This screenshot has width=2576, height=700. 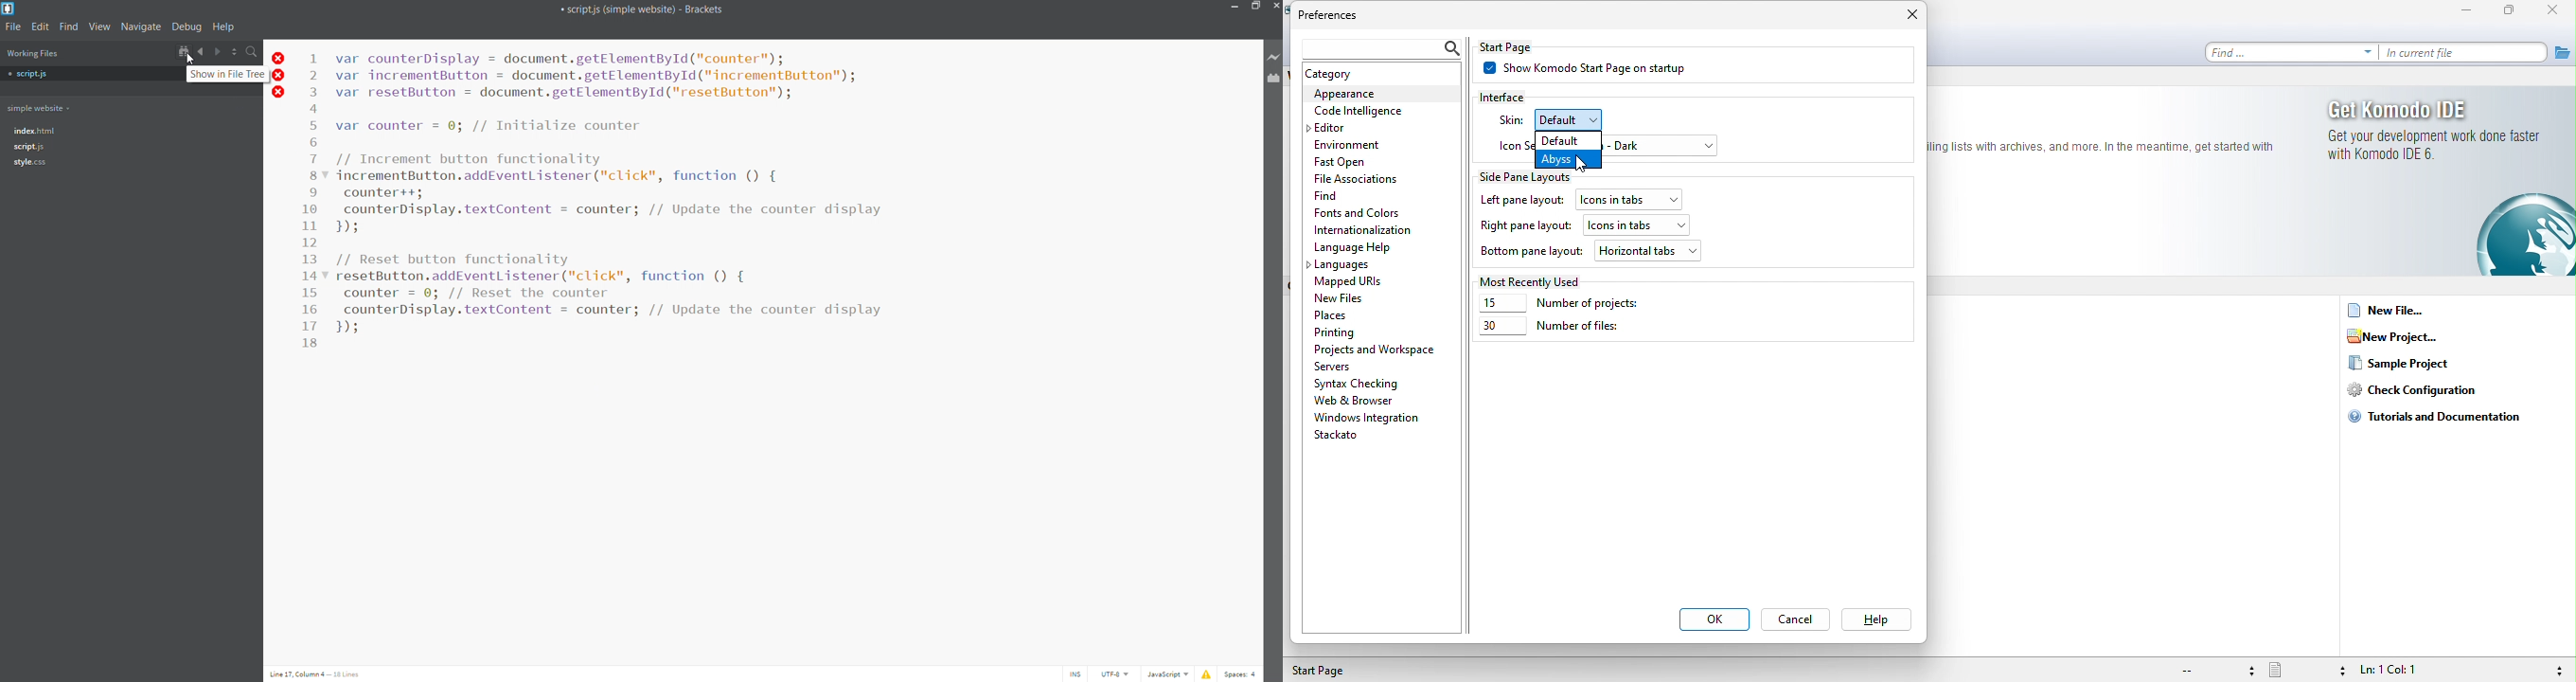 I want to click on find, so click(x=69, y=27).